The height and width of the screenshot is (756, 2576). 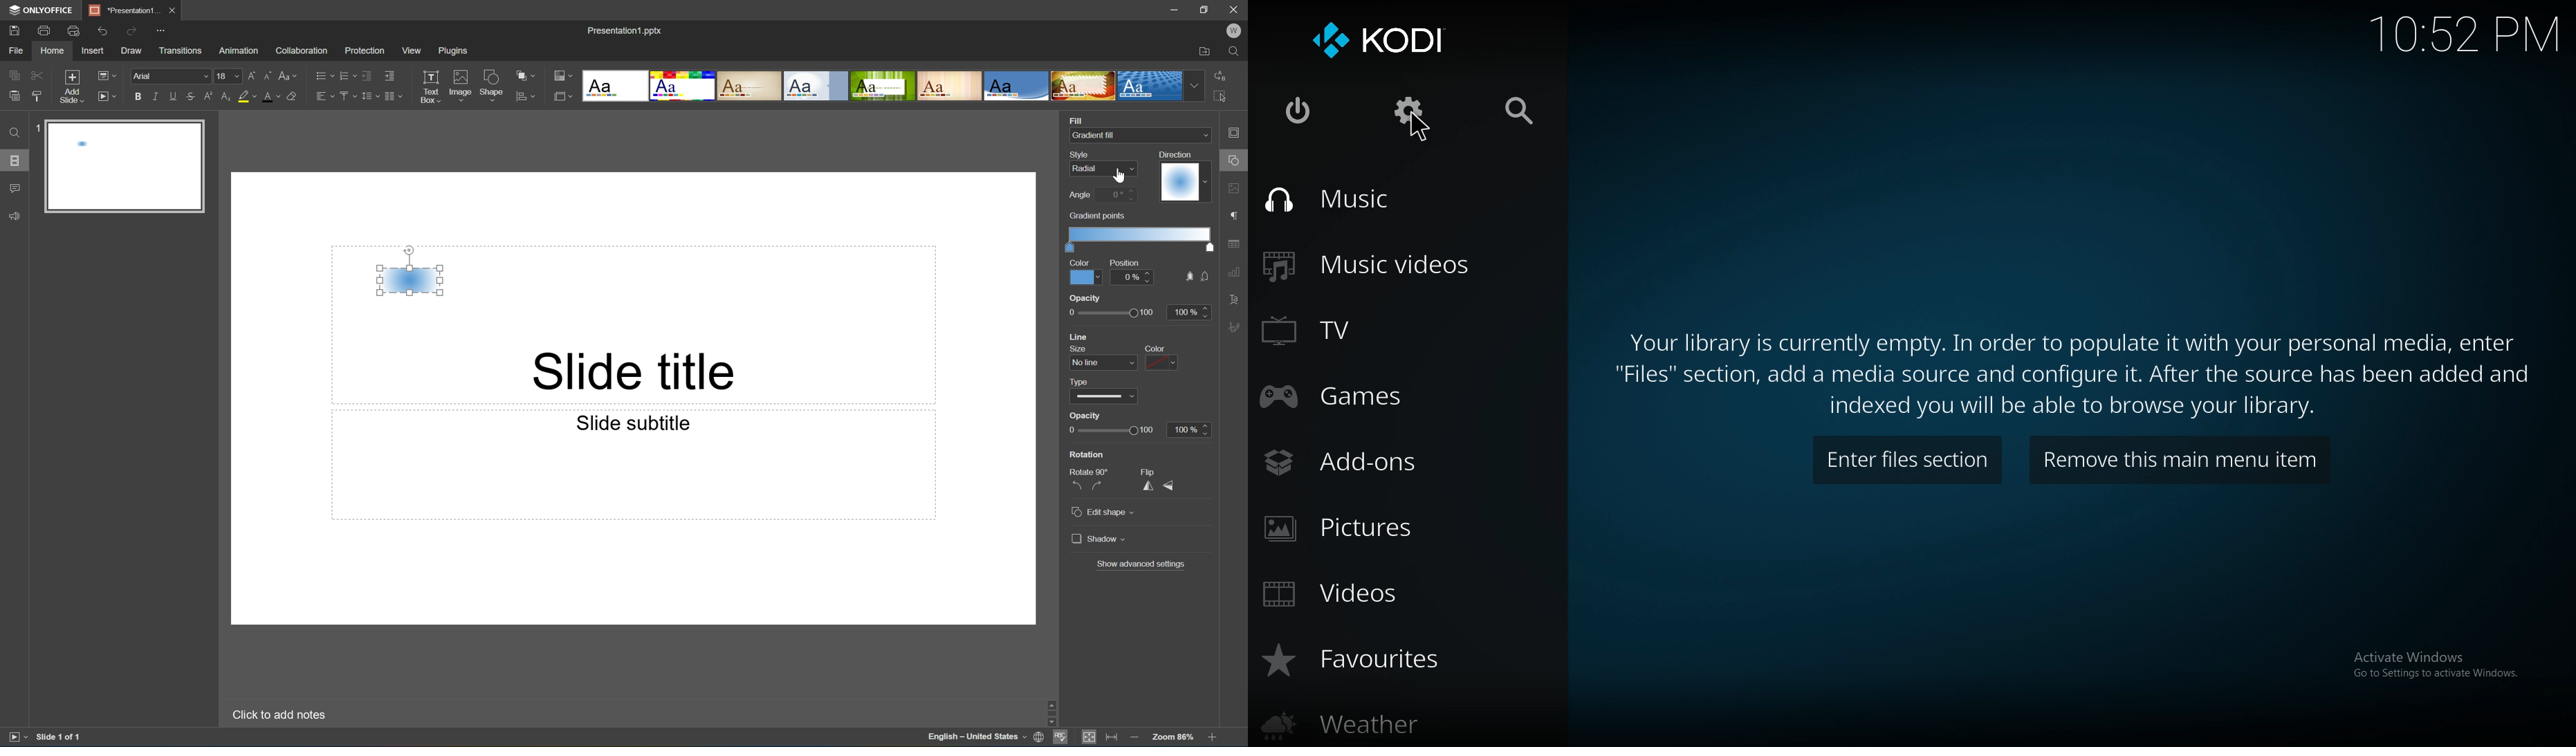 What do you see at coordinates (1212, 699) in the screenshot?
I see `Scroll Up` at bounding box center [1212, 699].